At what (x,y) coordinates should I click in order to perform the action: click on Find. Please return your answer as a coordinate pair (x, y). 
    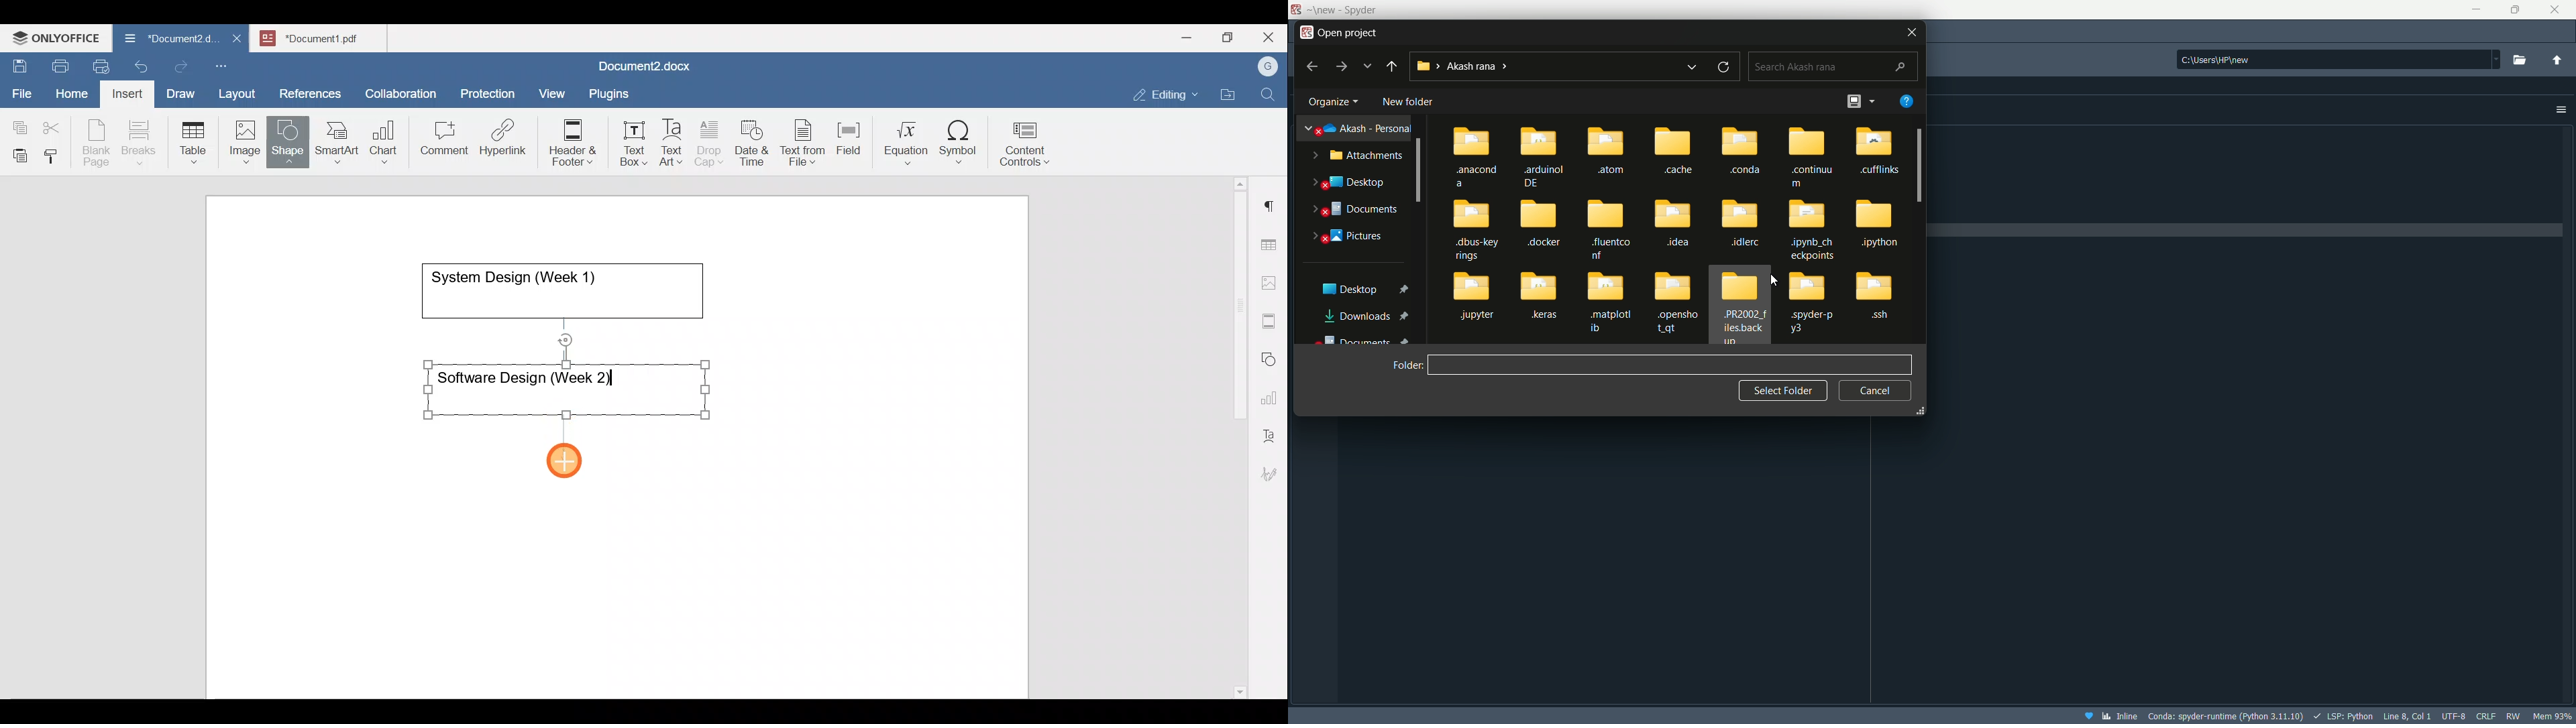
    Looking at the image, I should click on (1269, 95).